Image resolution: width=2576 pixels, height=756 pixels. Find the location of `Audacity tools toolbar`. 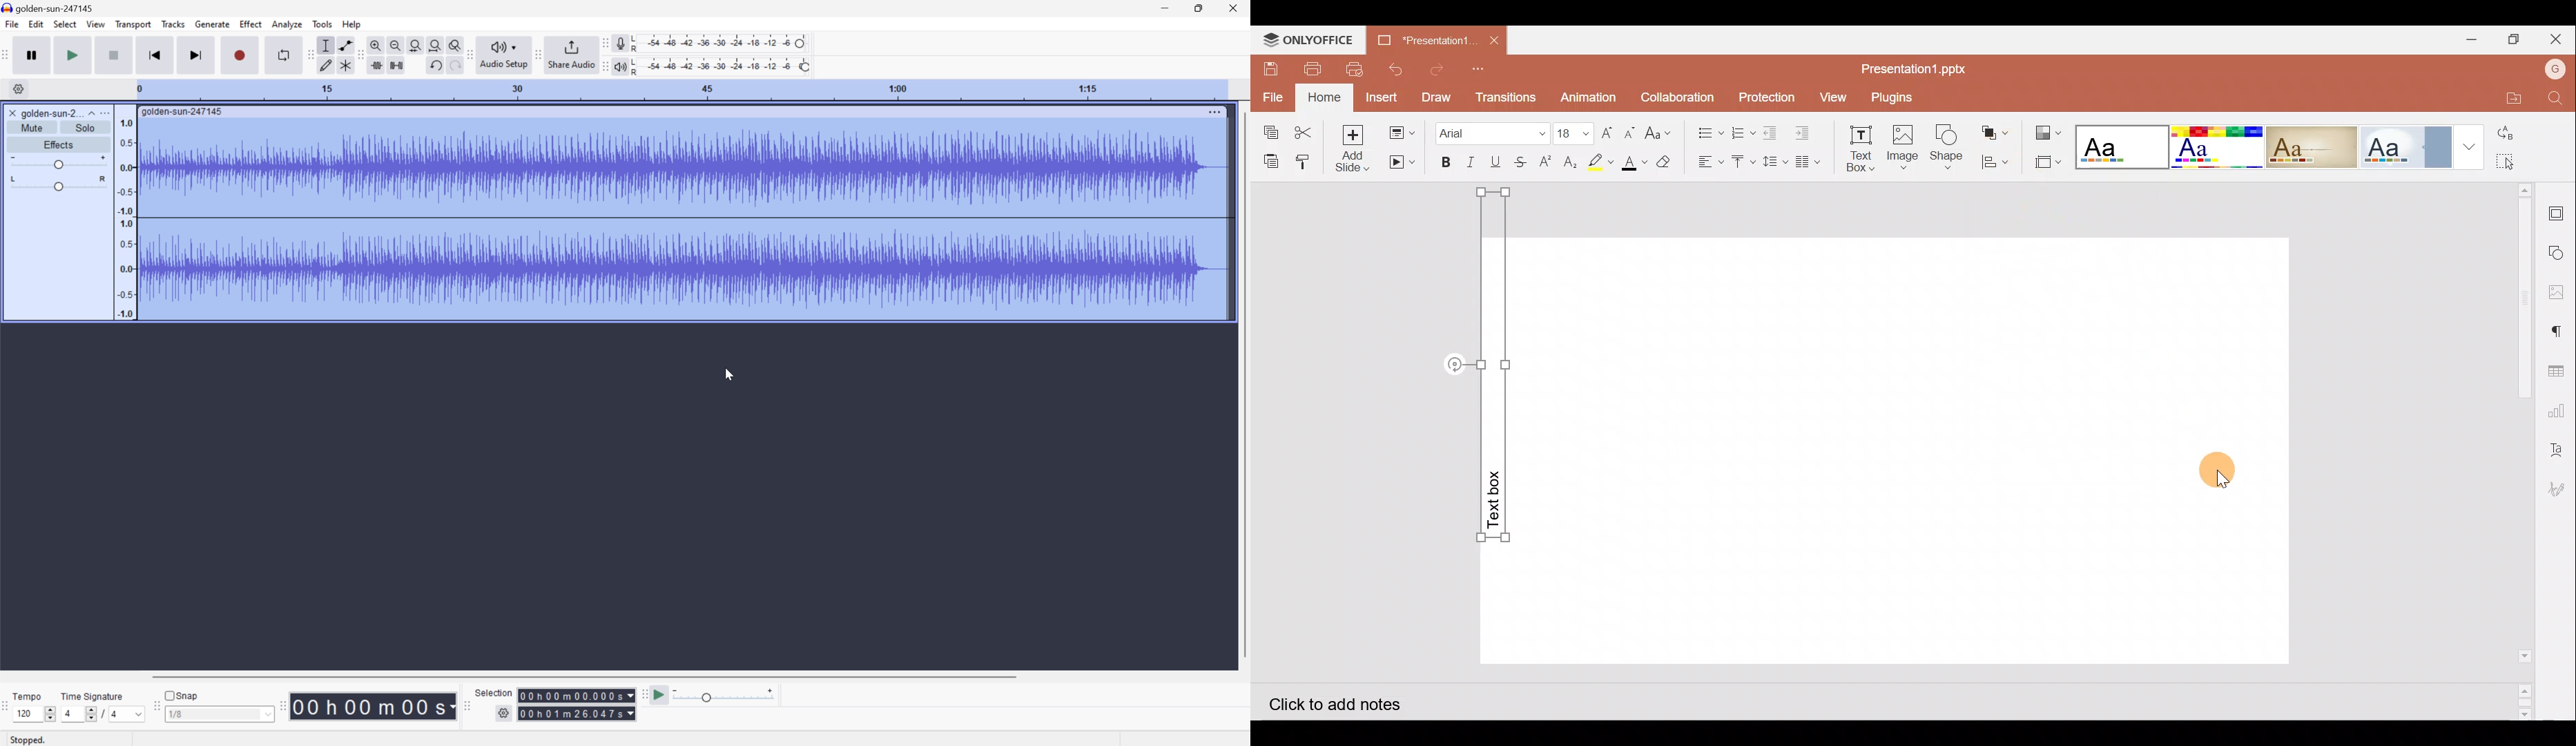

Audacity tools toolbar is located at coordinates (309, 54).